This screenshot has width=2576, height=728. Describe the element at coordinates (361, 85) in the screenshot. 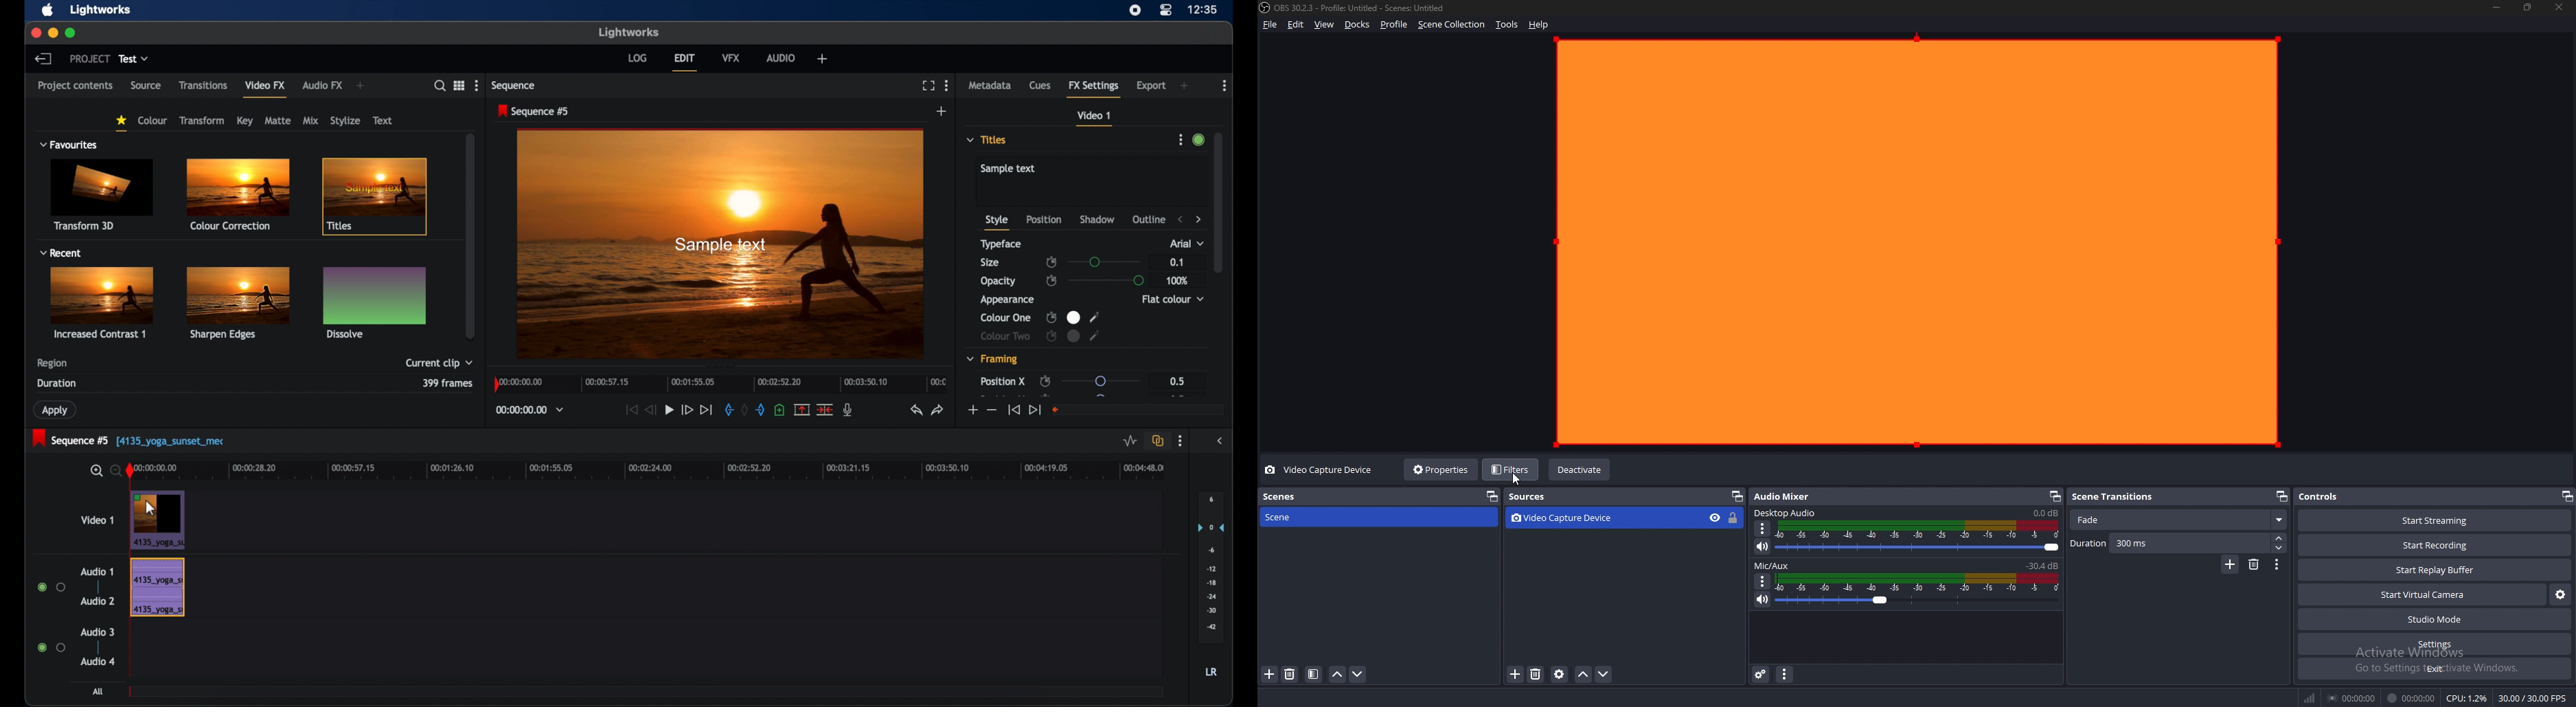

I see `add` at that location.